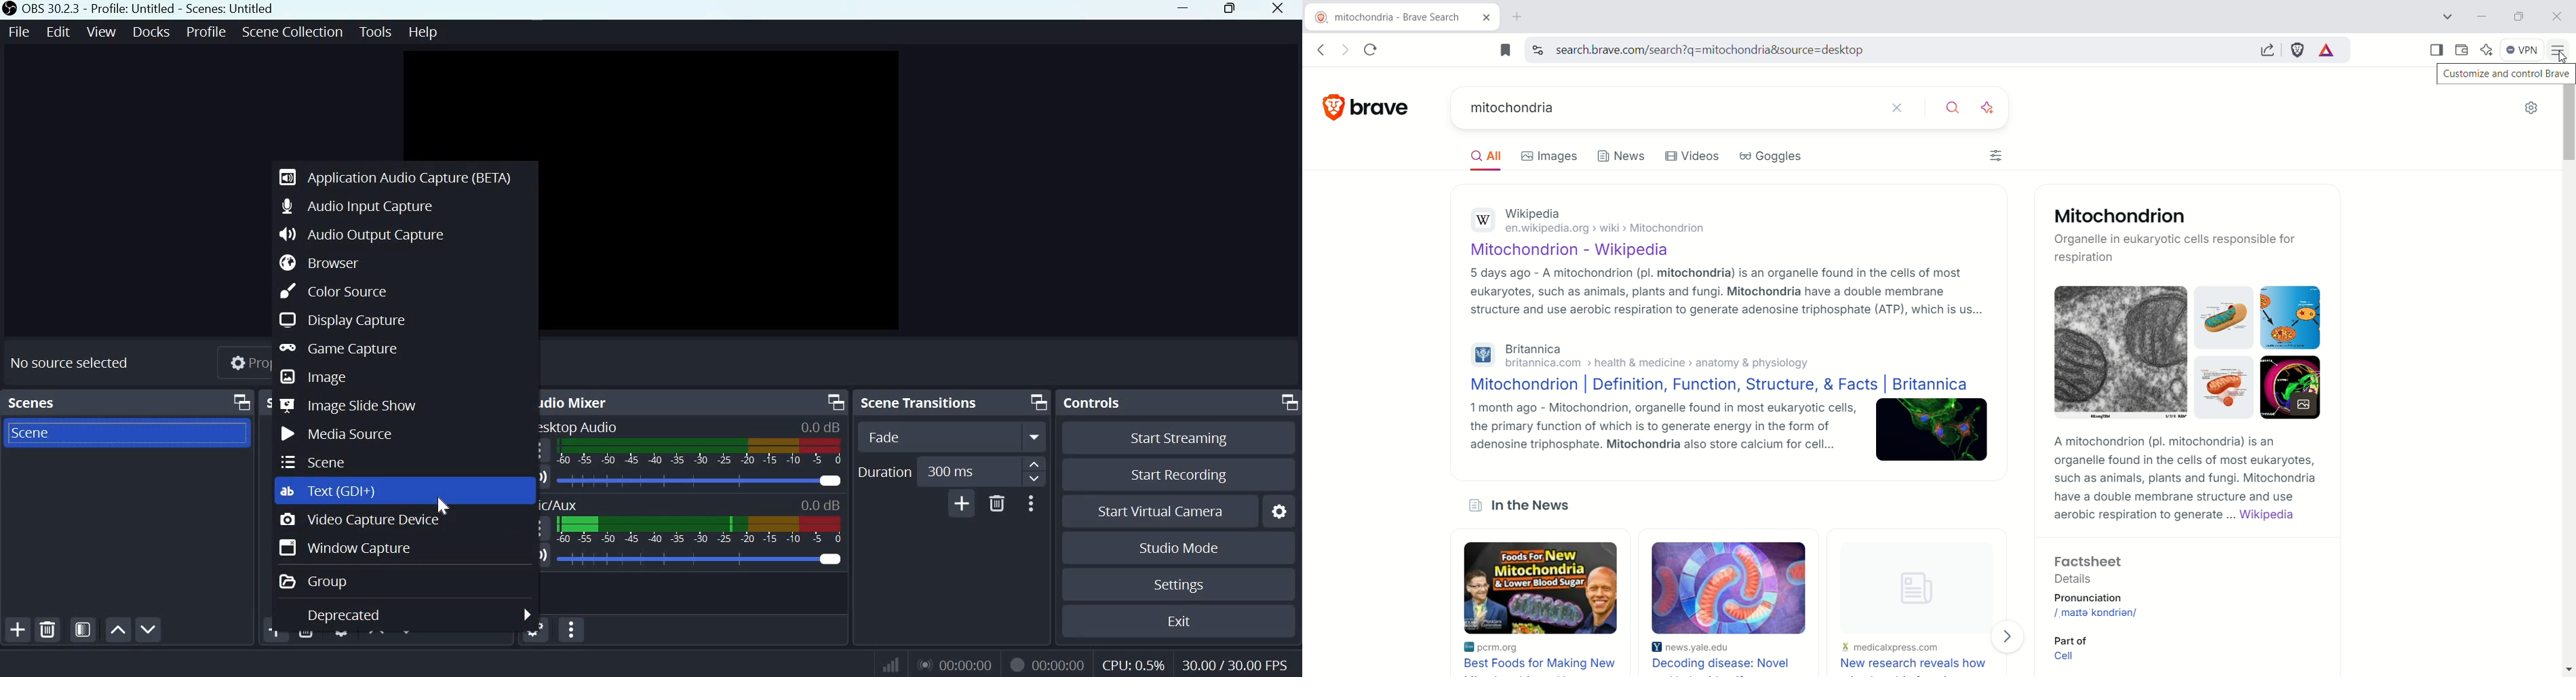 The image size is (2576, 700). What do you see at coordinates (699, 452) in the screenshot?
I see `Volume Meter` at bounding box center [699, 452].